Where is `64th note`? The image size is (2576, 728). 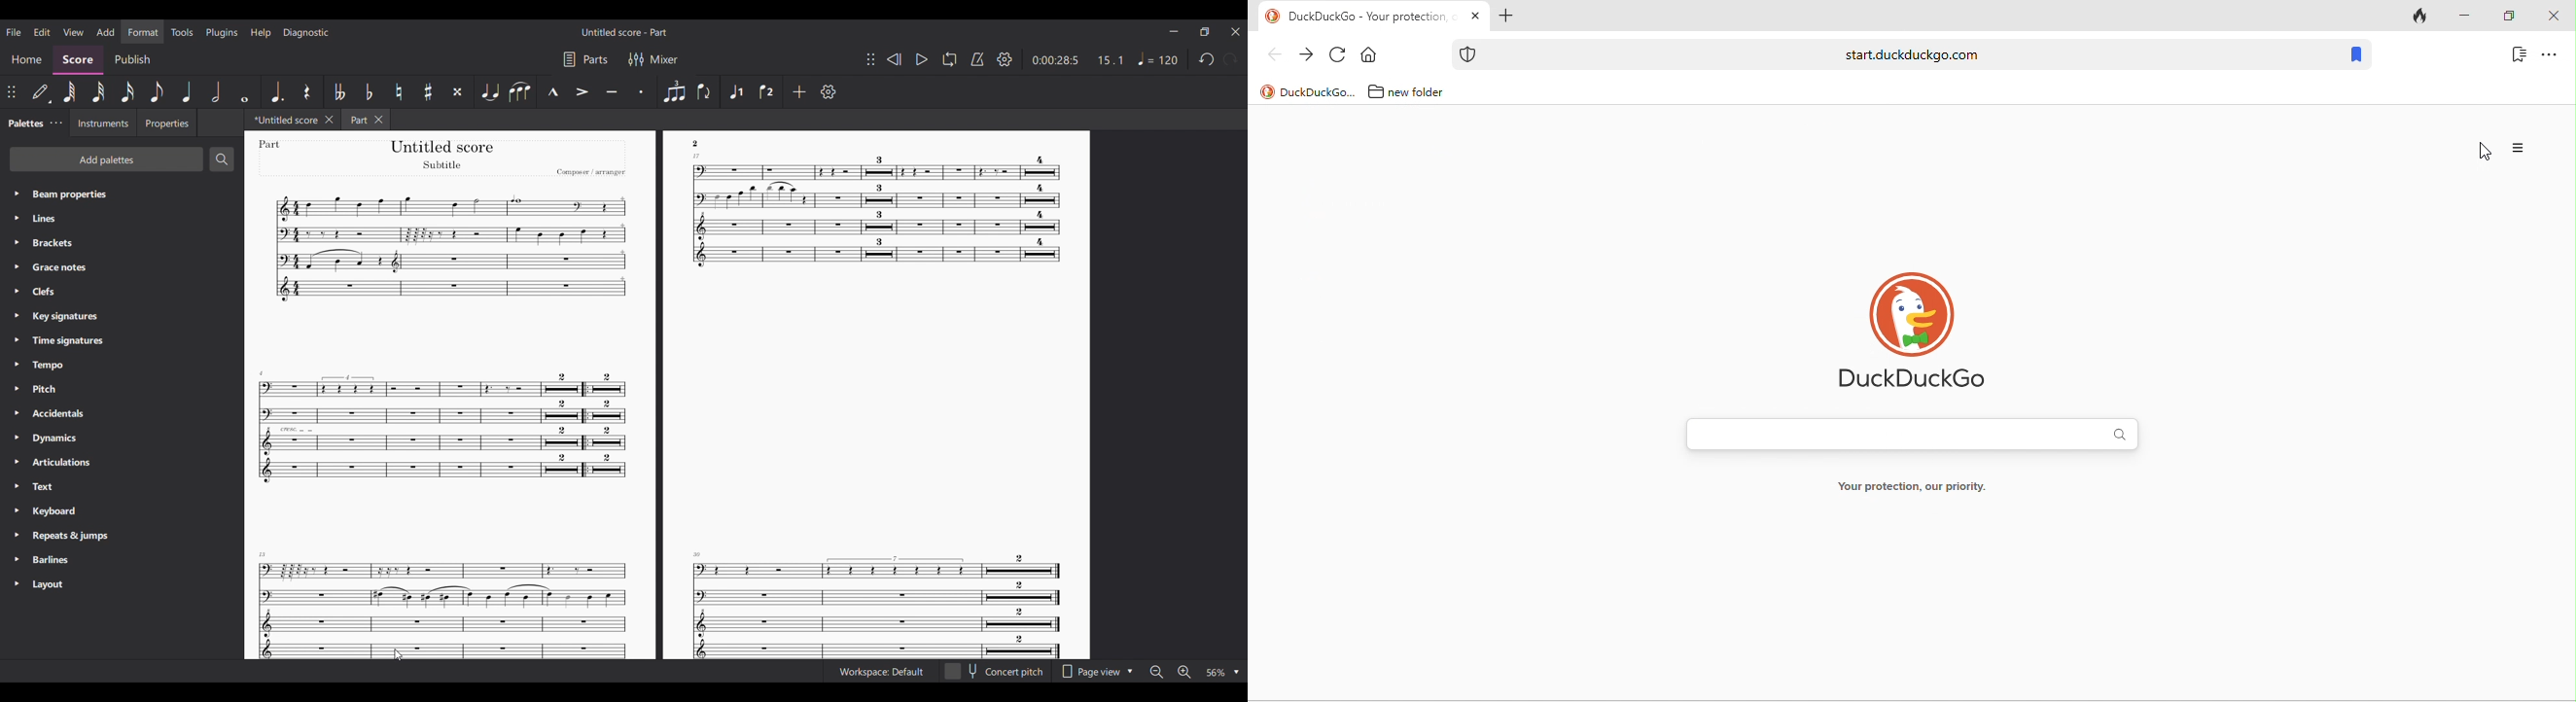 64th note is located at coordinates (70, 92).